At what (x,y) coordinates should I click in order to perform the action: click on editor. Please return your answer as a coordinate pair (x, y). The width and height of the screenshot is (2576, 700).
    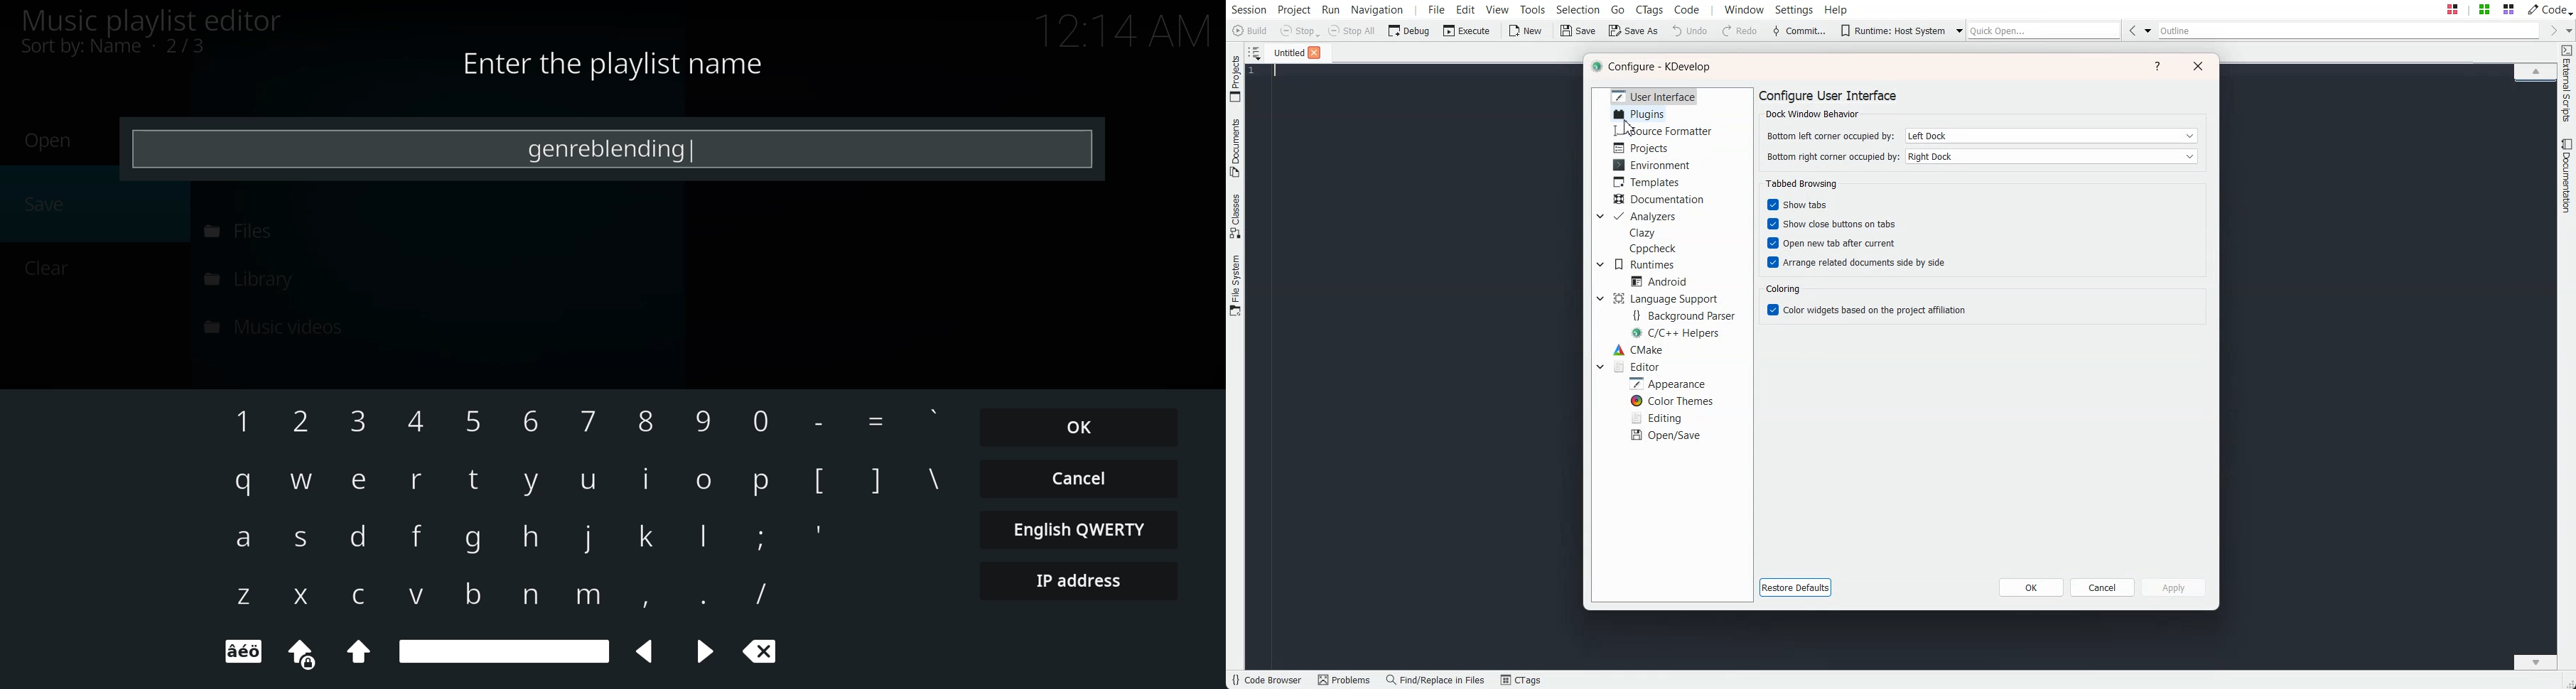
    Looking at the image, I should click on (150, 20).